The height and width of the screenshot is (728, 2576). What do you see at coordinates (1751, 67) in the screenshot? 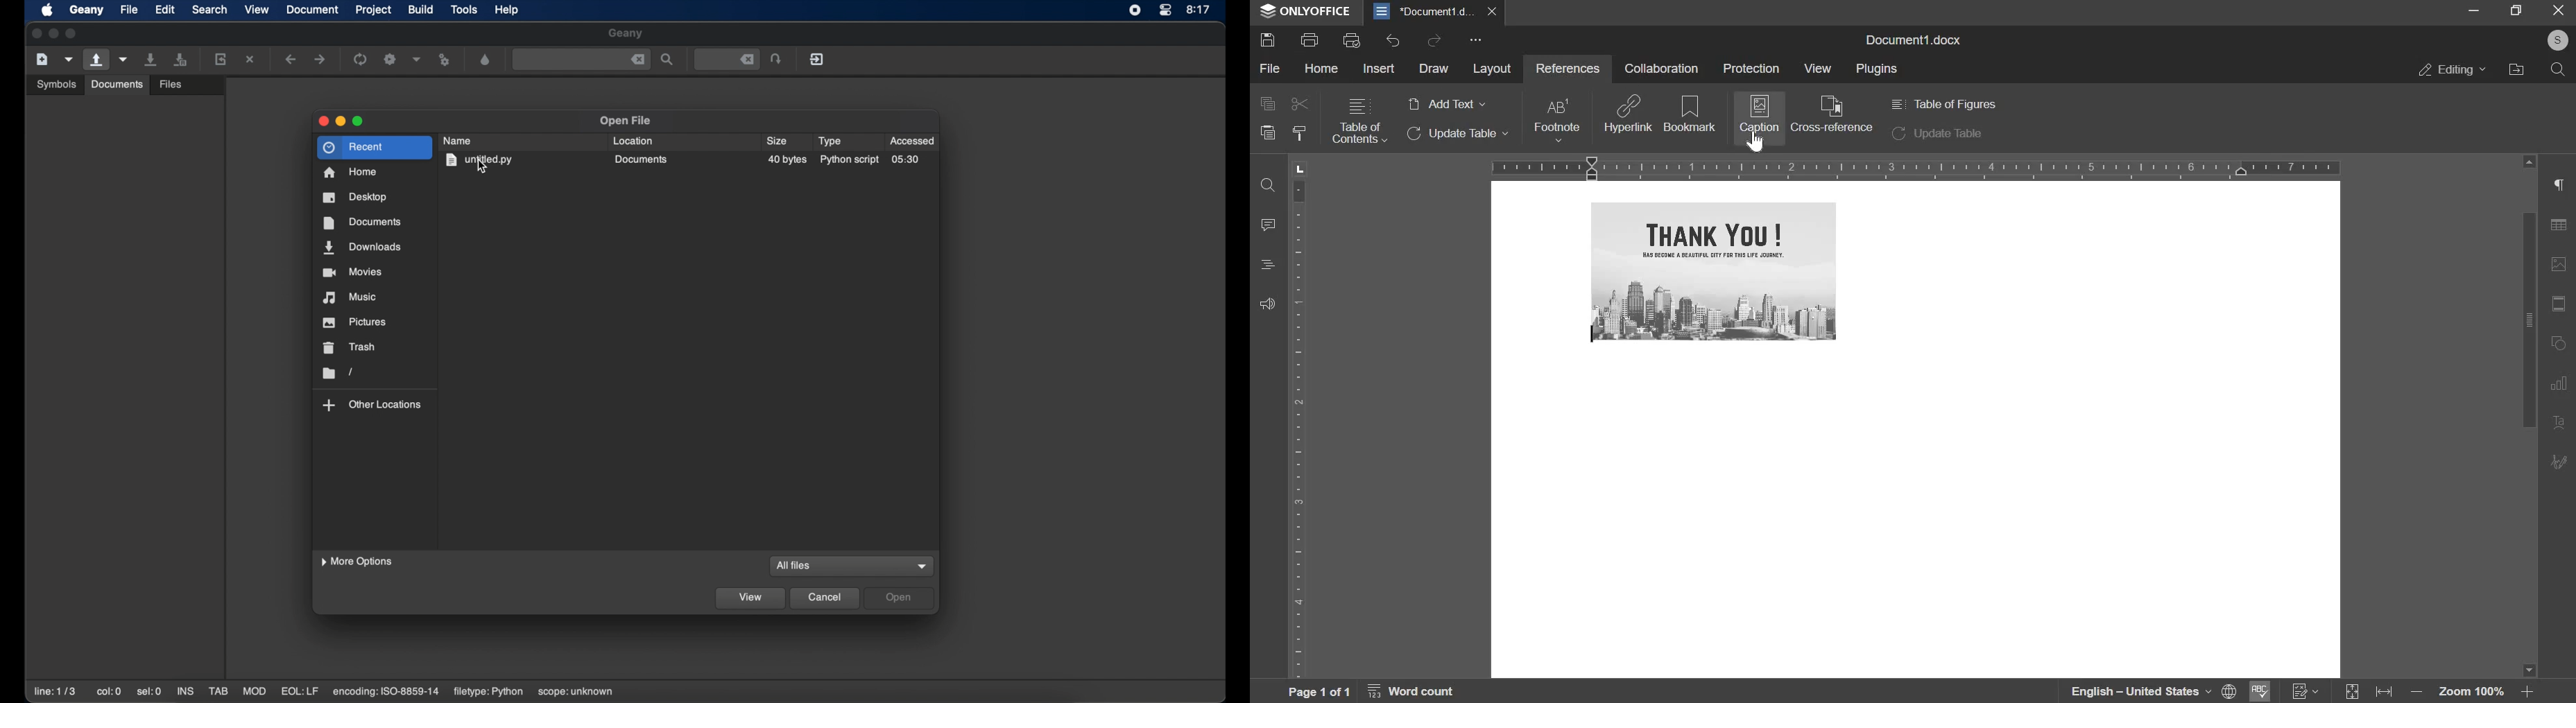
I see `protection` at bounding box center [1751, 67].